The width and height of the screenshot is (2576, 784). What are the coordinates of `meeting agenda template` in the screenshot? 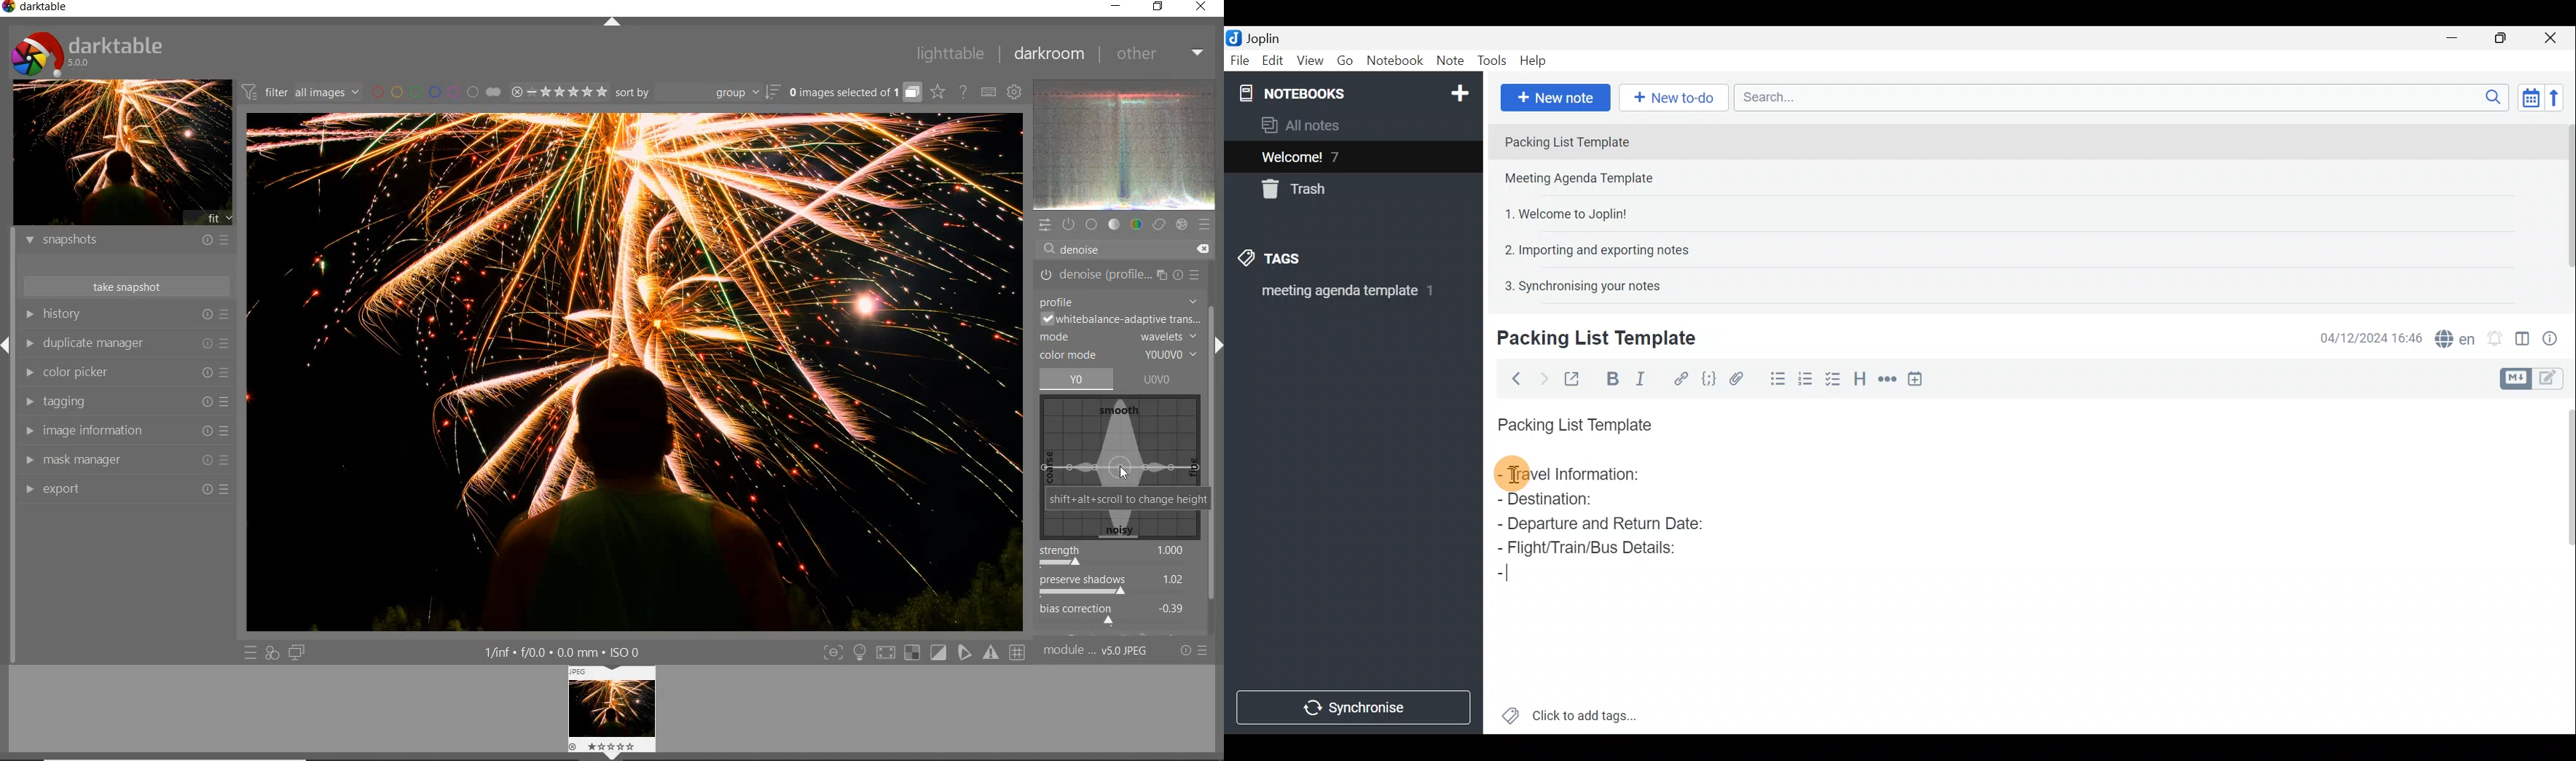 It's located at (1345, 295).